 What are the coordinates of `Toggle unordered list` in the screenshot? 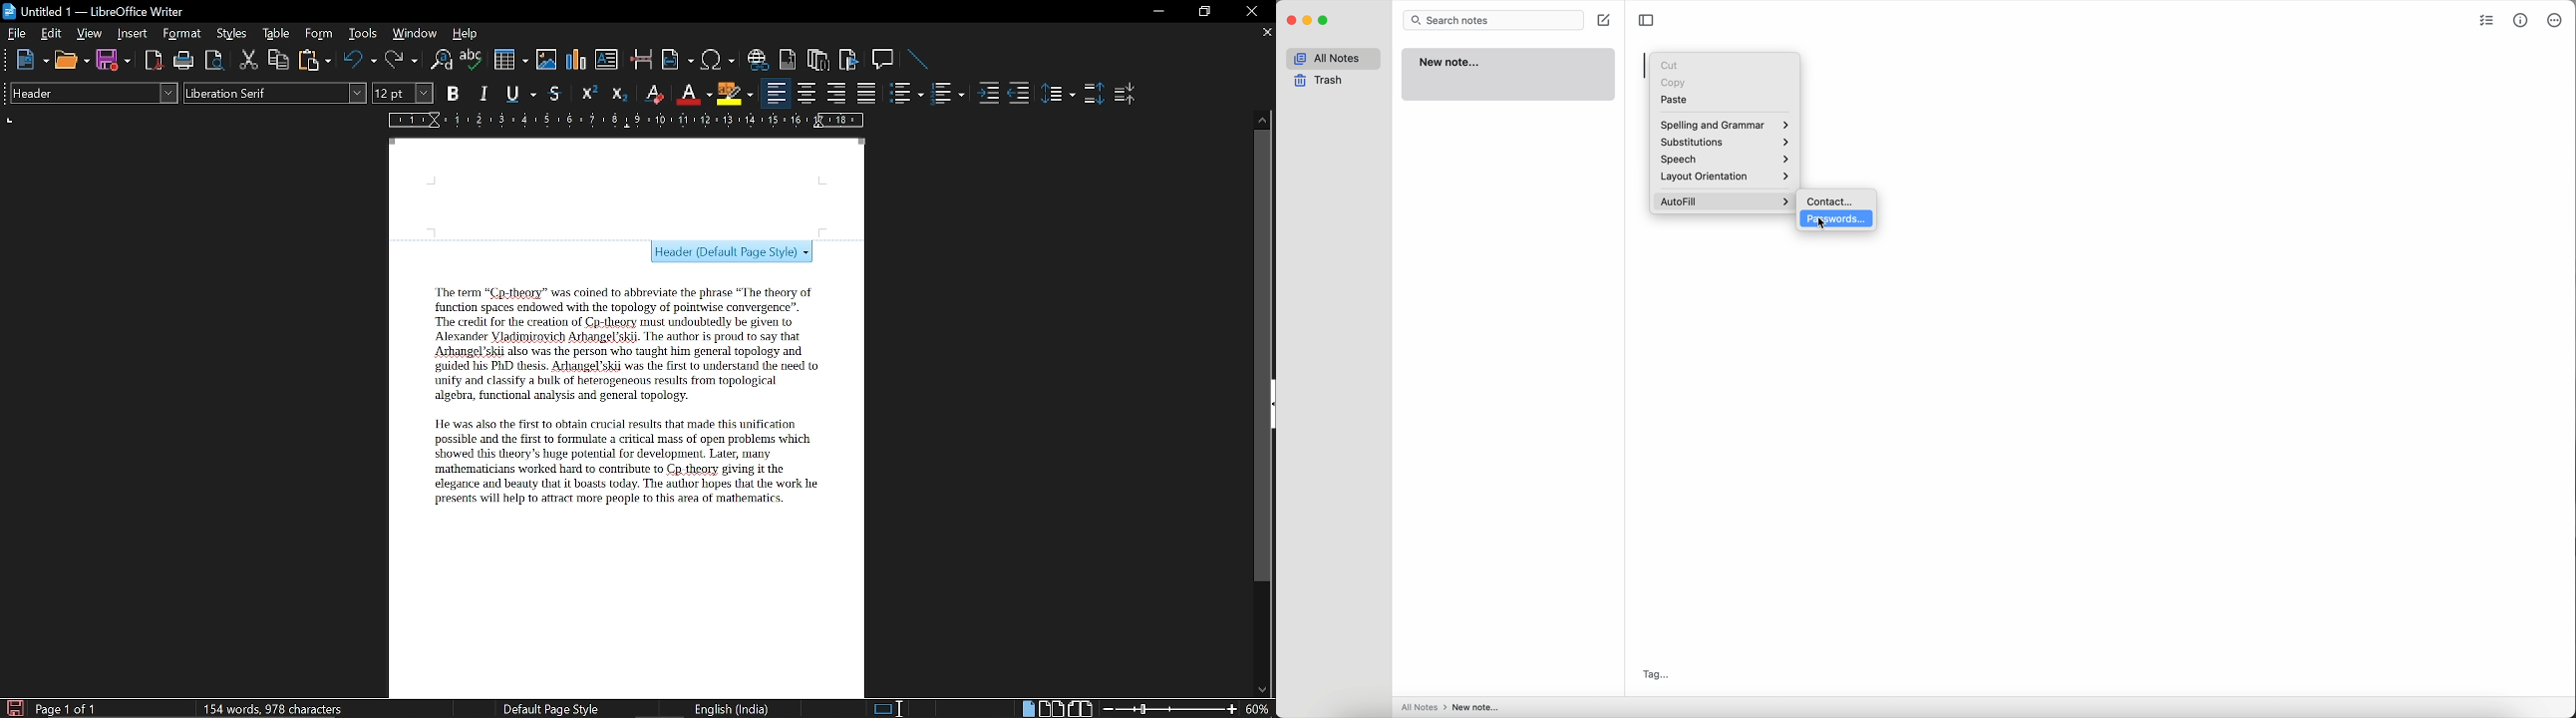 It's located at (946, 94).